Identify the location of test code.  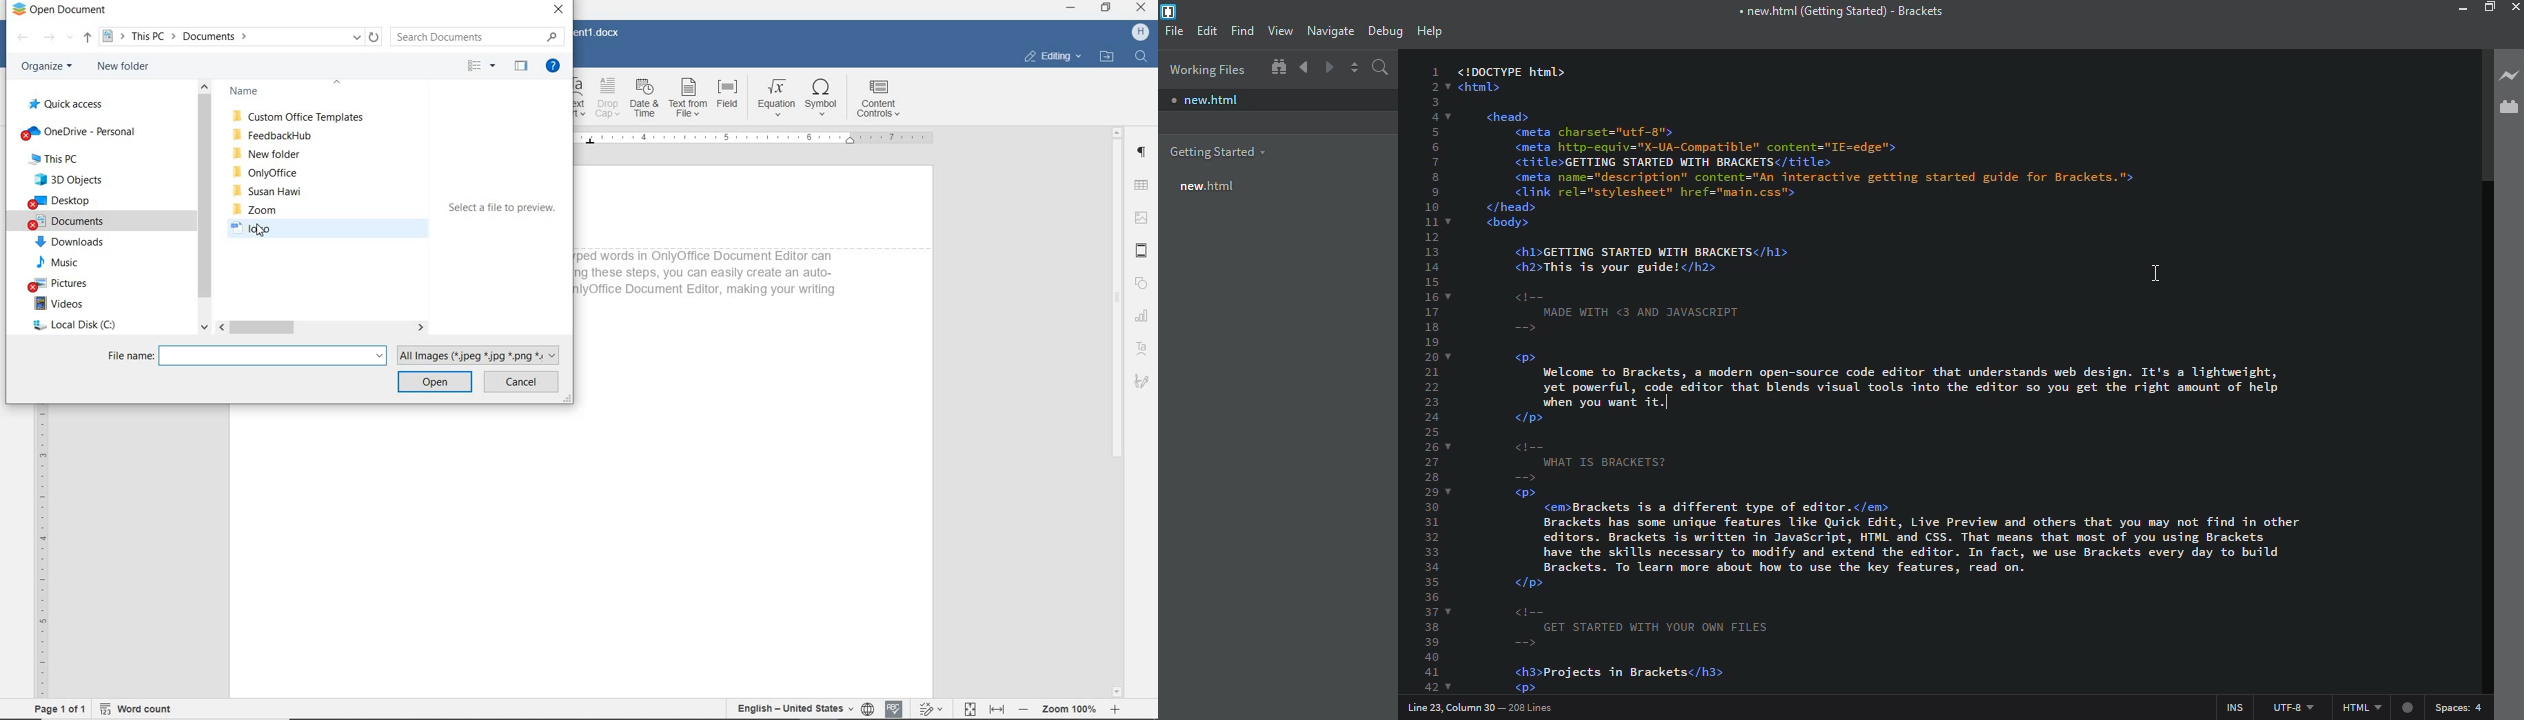
(1941, 557).